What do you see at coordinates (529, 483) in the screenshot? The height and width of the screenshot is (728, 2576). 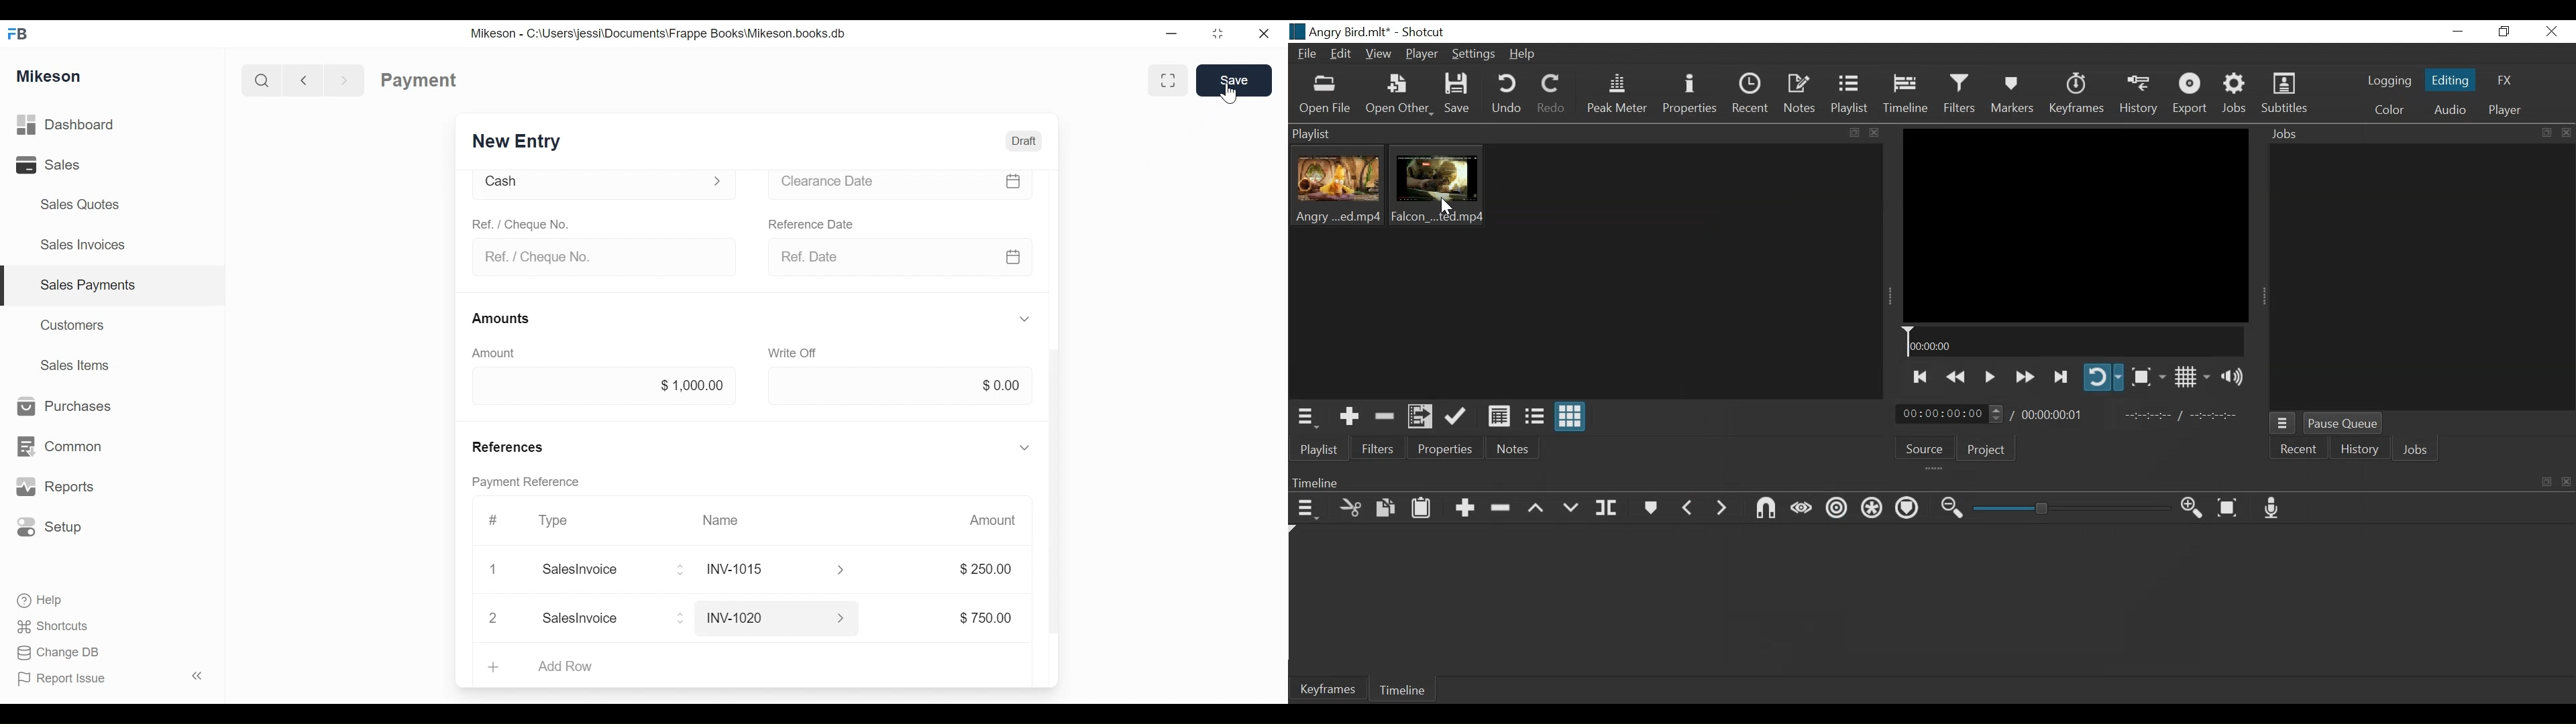 I see `Payment reference` at bounding box center [529, 483].